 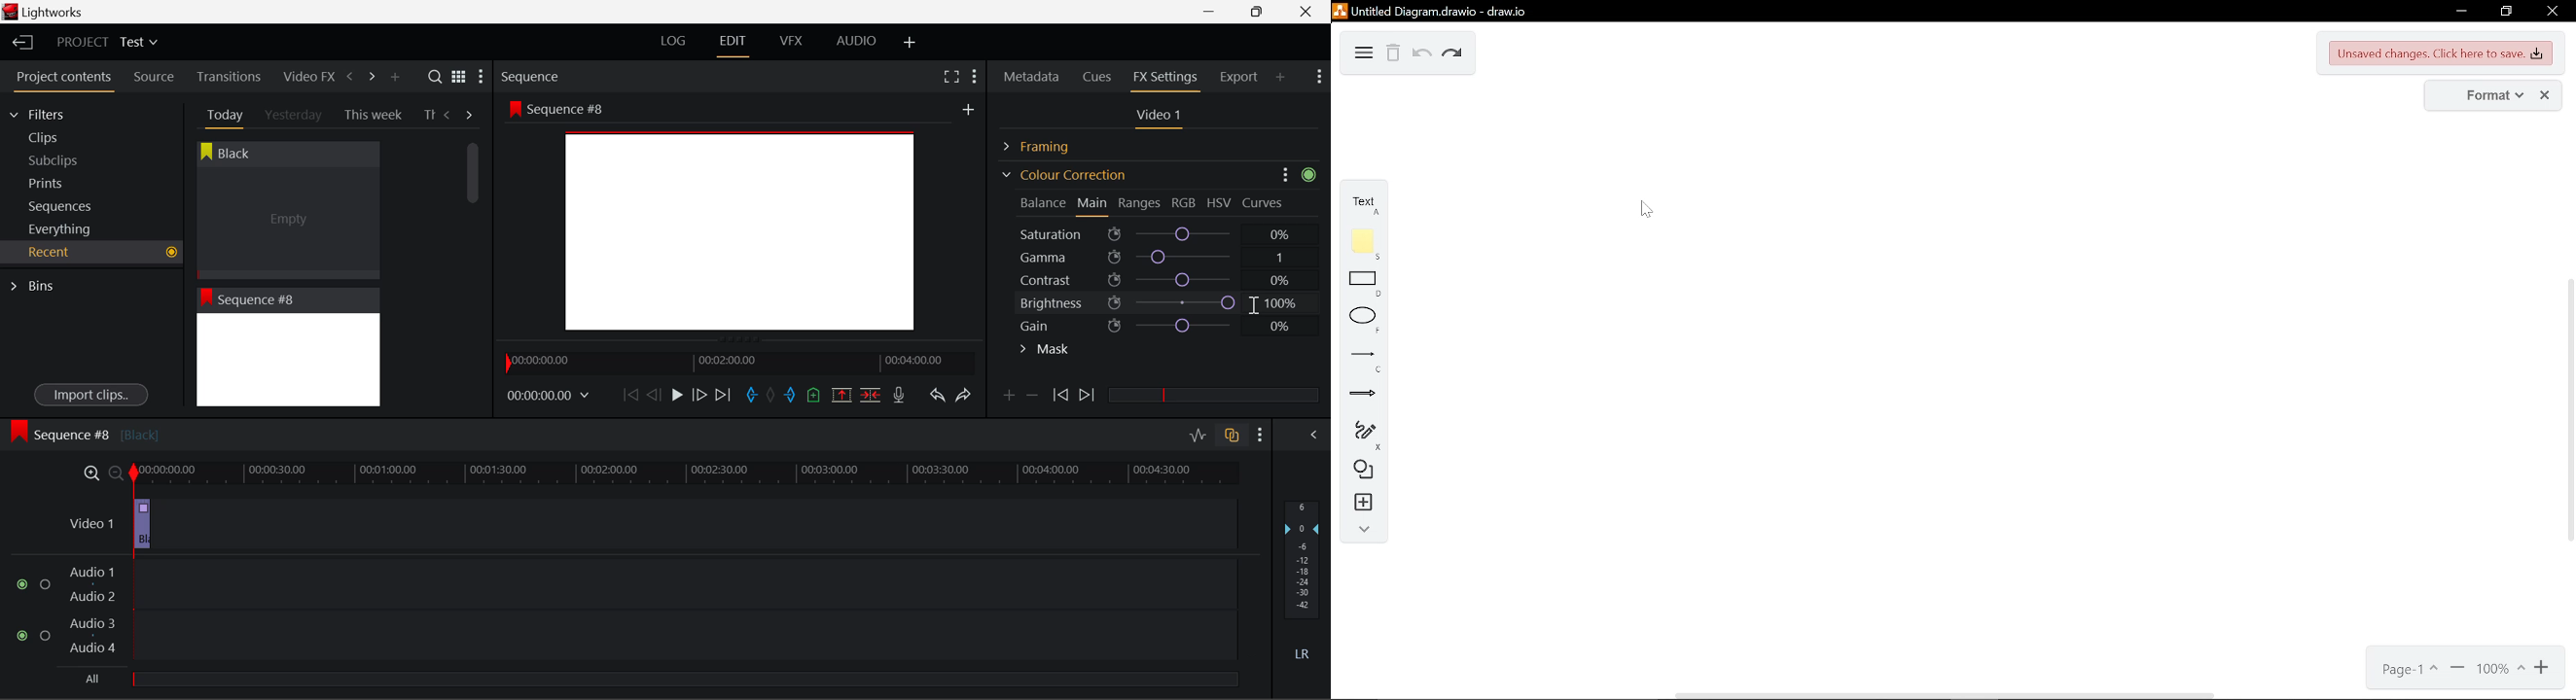 What do you see at coordinates (1948, 694) in the screenshot?
I see `horizontal scroll bar` at bounding box center [1948, 694].